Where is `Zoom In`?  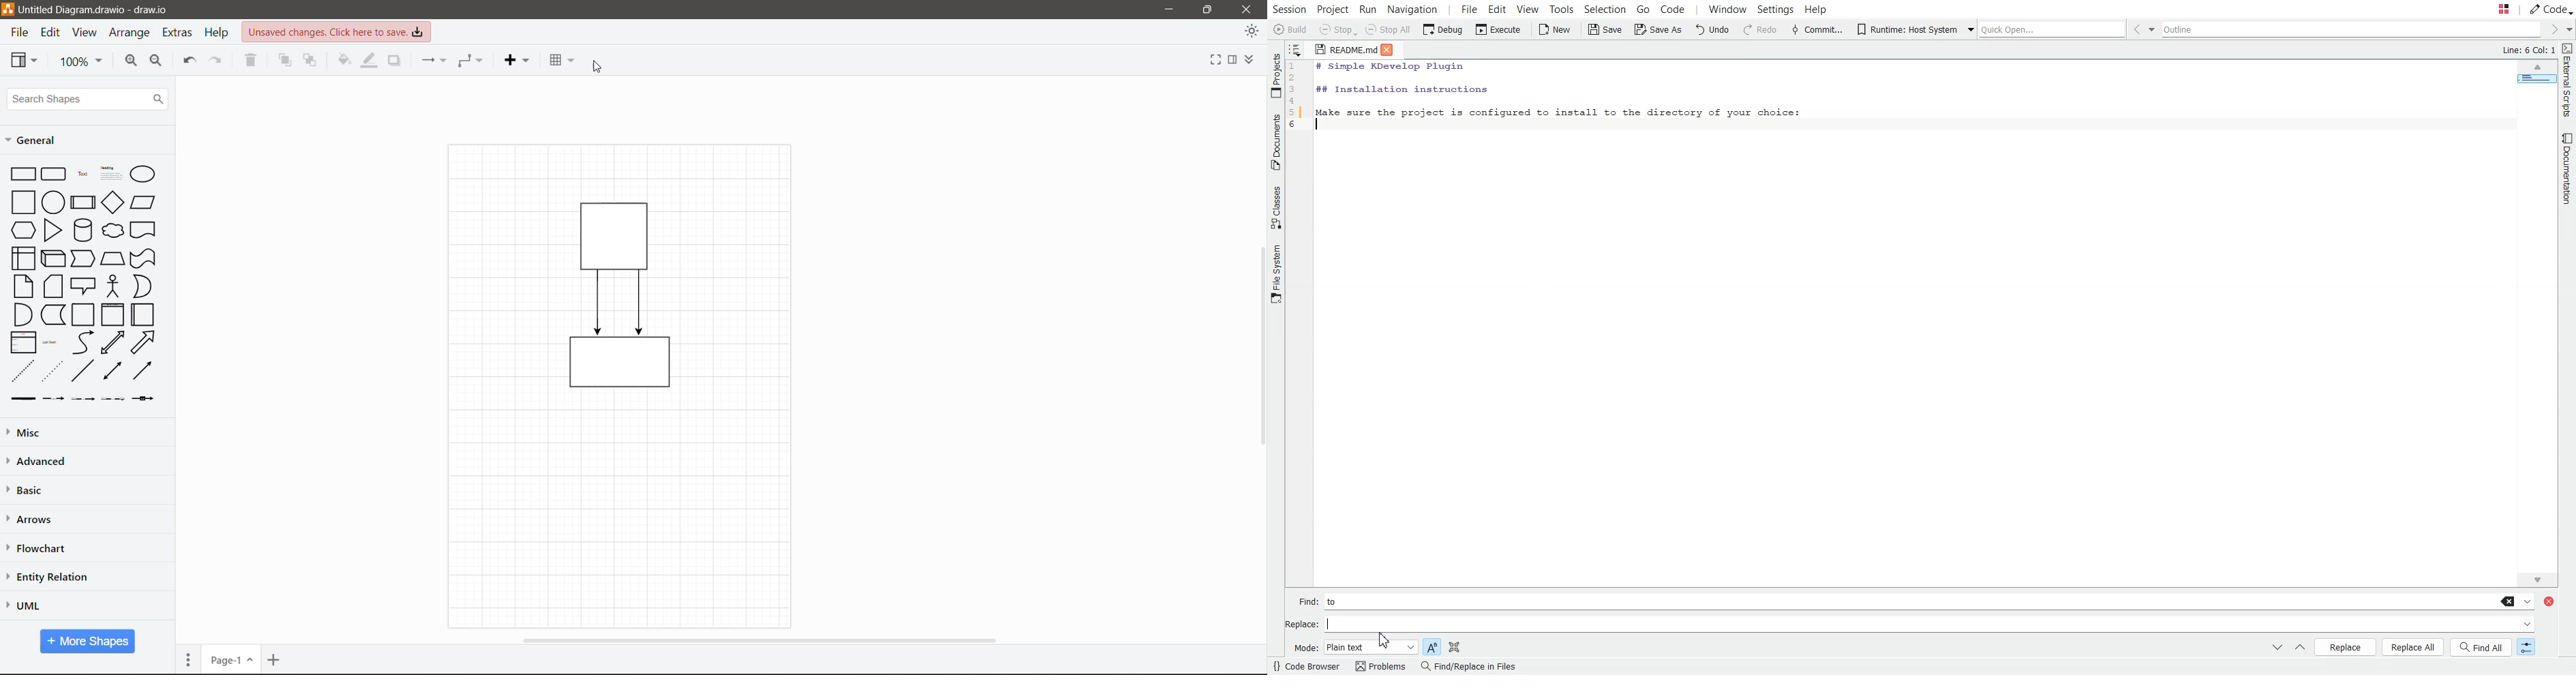 Zoom In is located at coordinates (129, 62).